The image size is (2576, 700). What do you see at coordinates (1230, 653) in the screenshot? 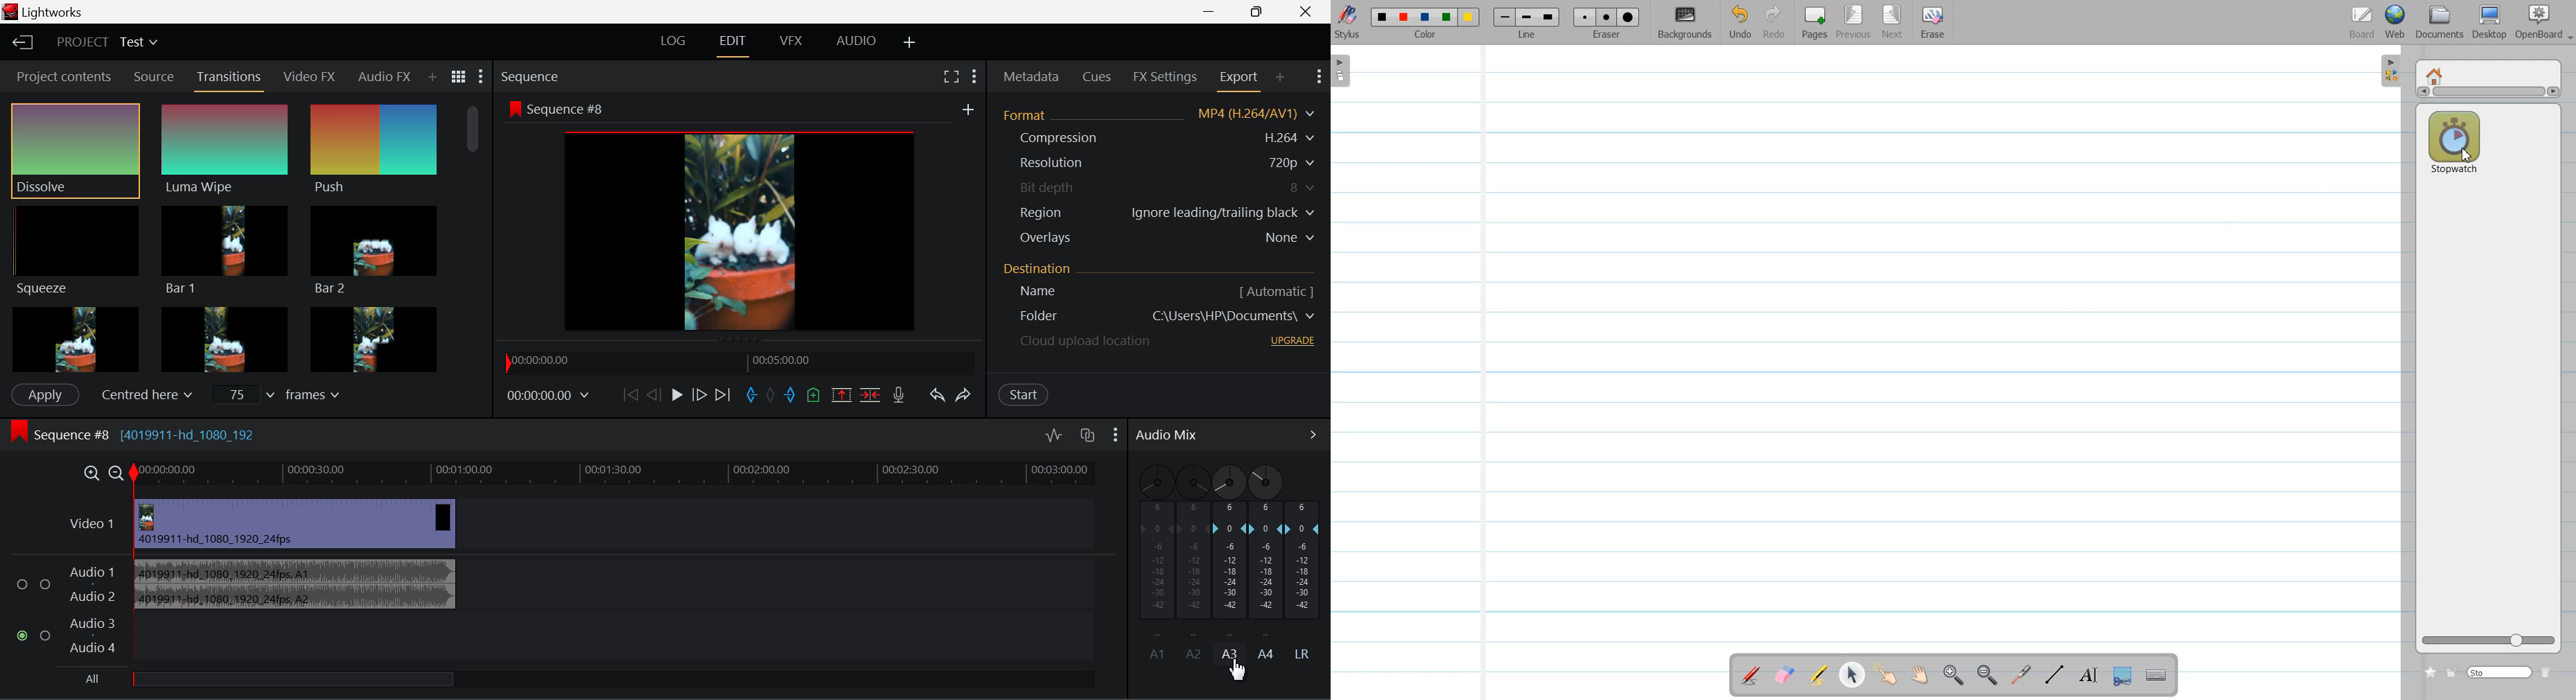
I see `Cursor on A3 to Disable` at bounding box center [1230, 653].